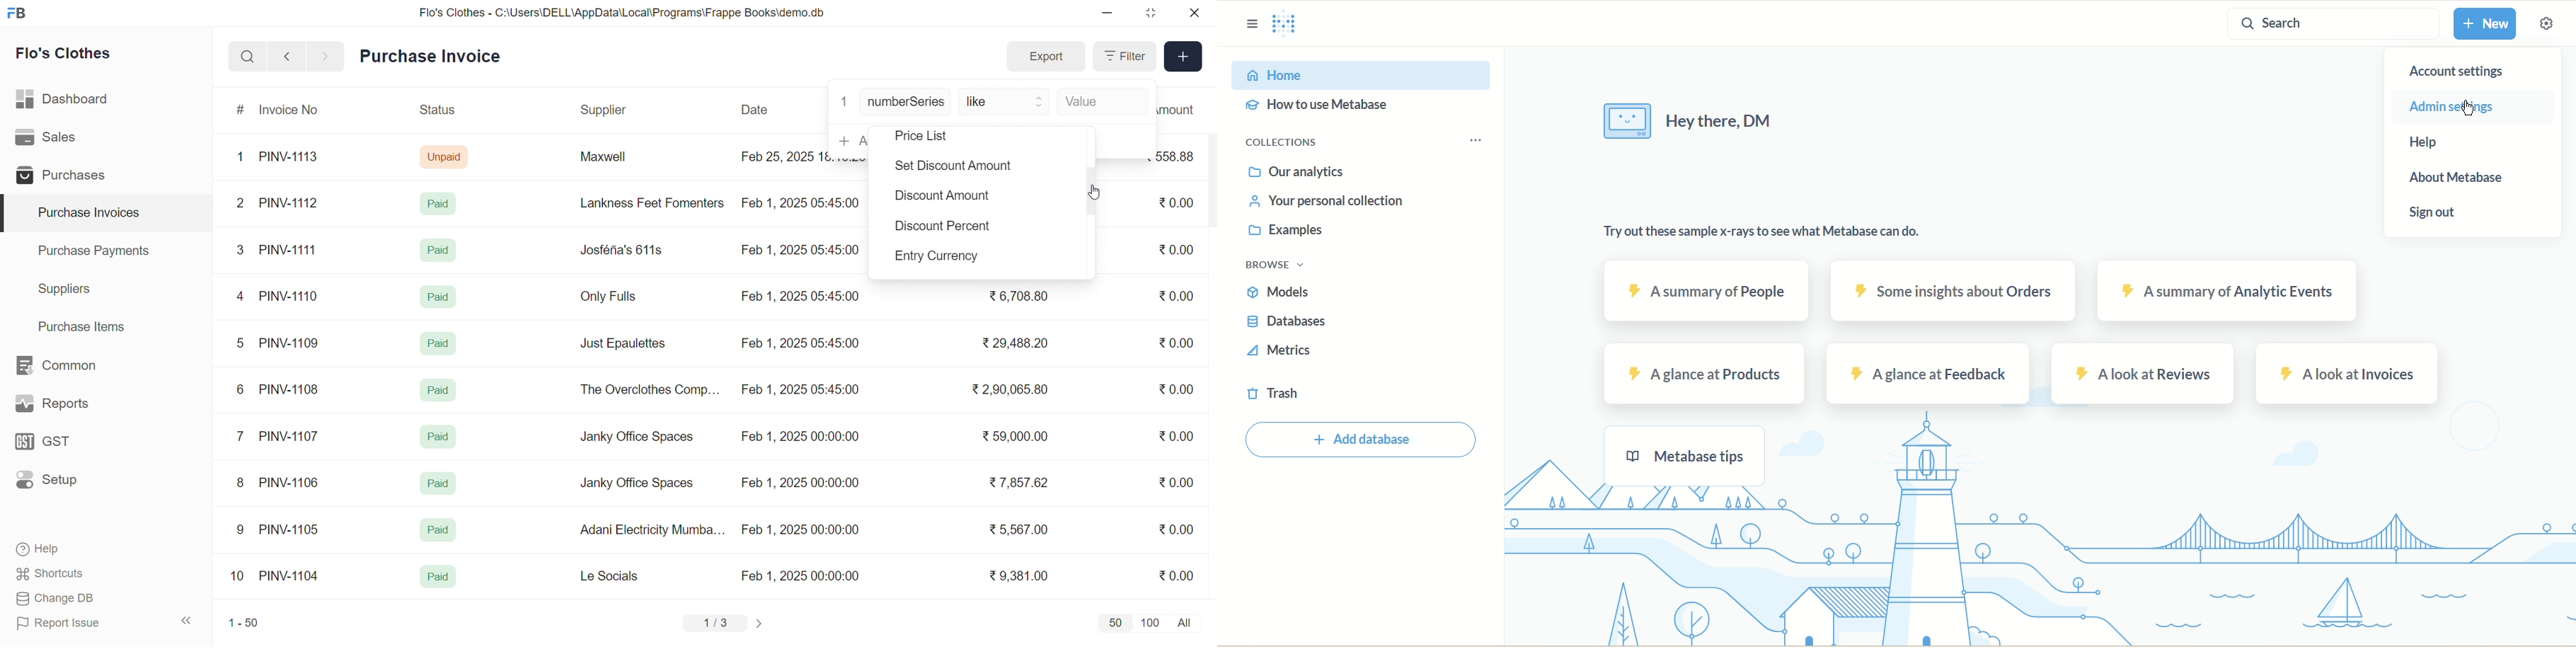 This screenshot has width=2576, height=672. I want to click on Josféria's 611s, so click(620, 248).